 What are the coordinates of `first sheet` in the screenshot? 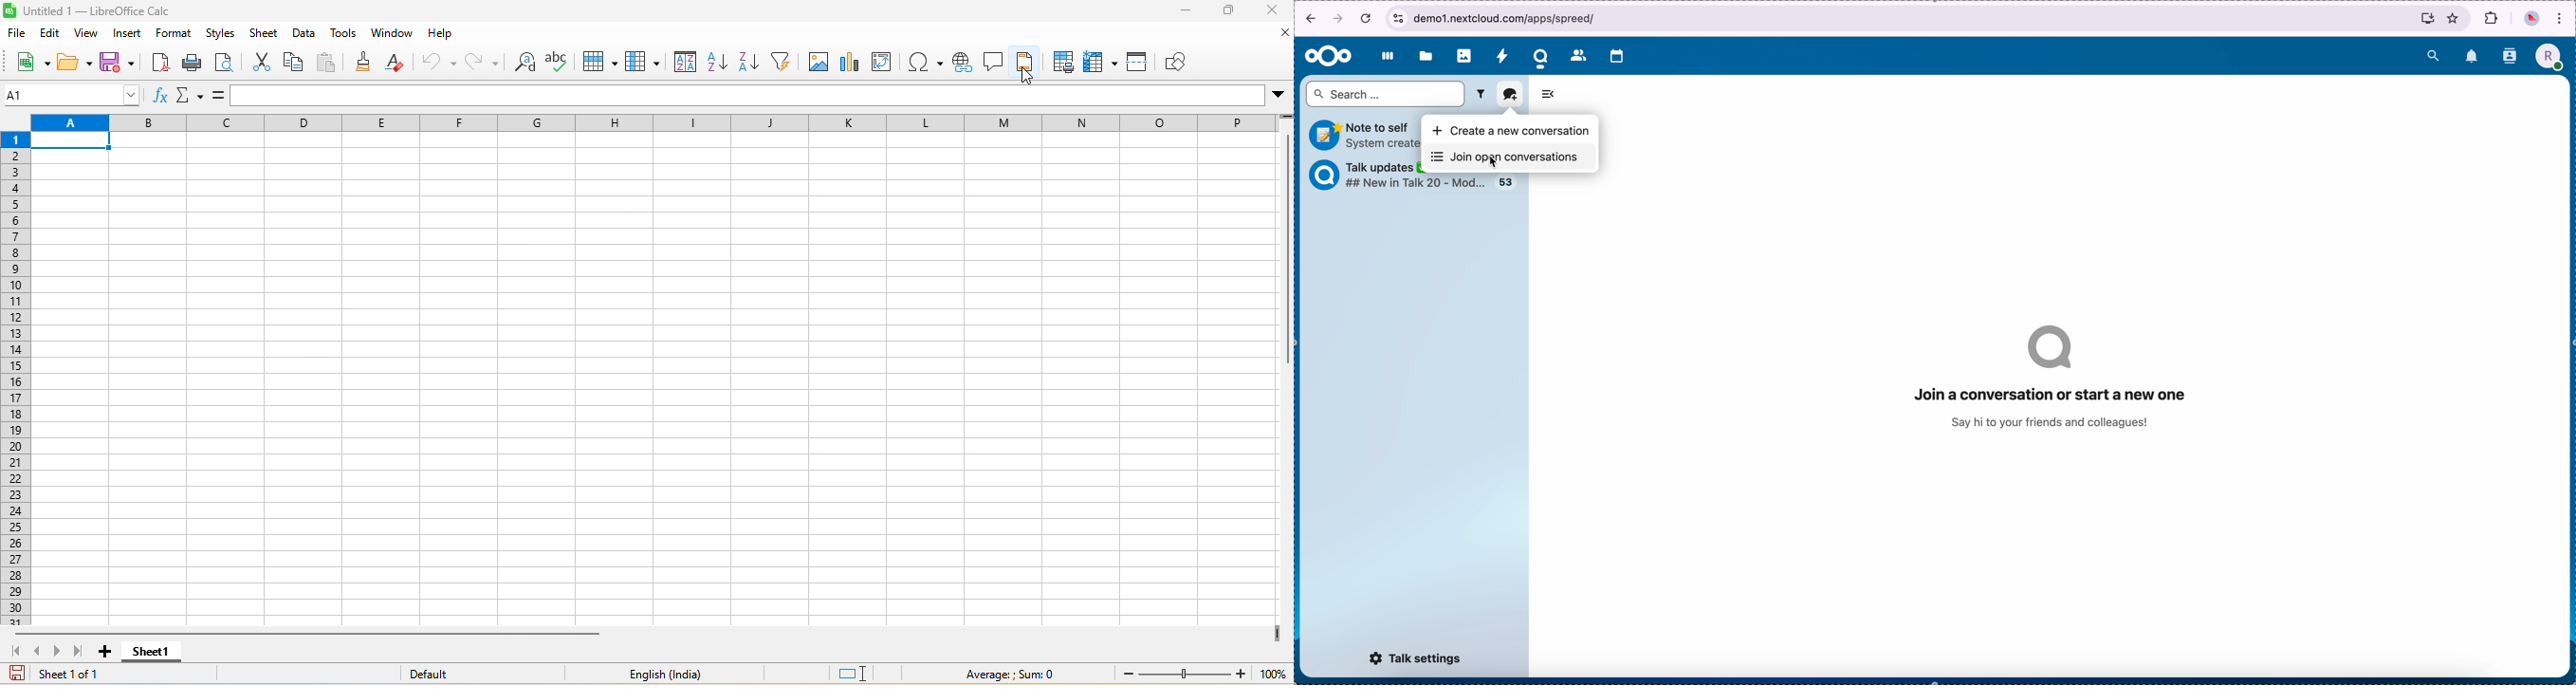 It's located at (15, 652).